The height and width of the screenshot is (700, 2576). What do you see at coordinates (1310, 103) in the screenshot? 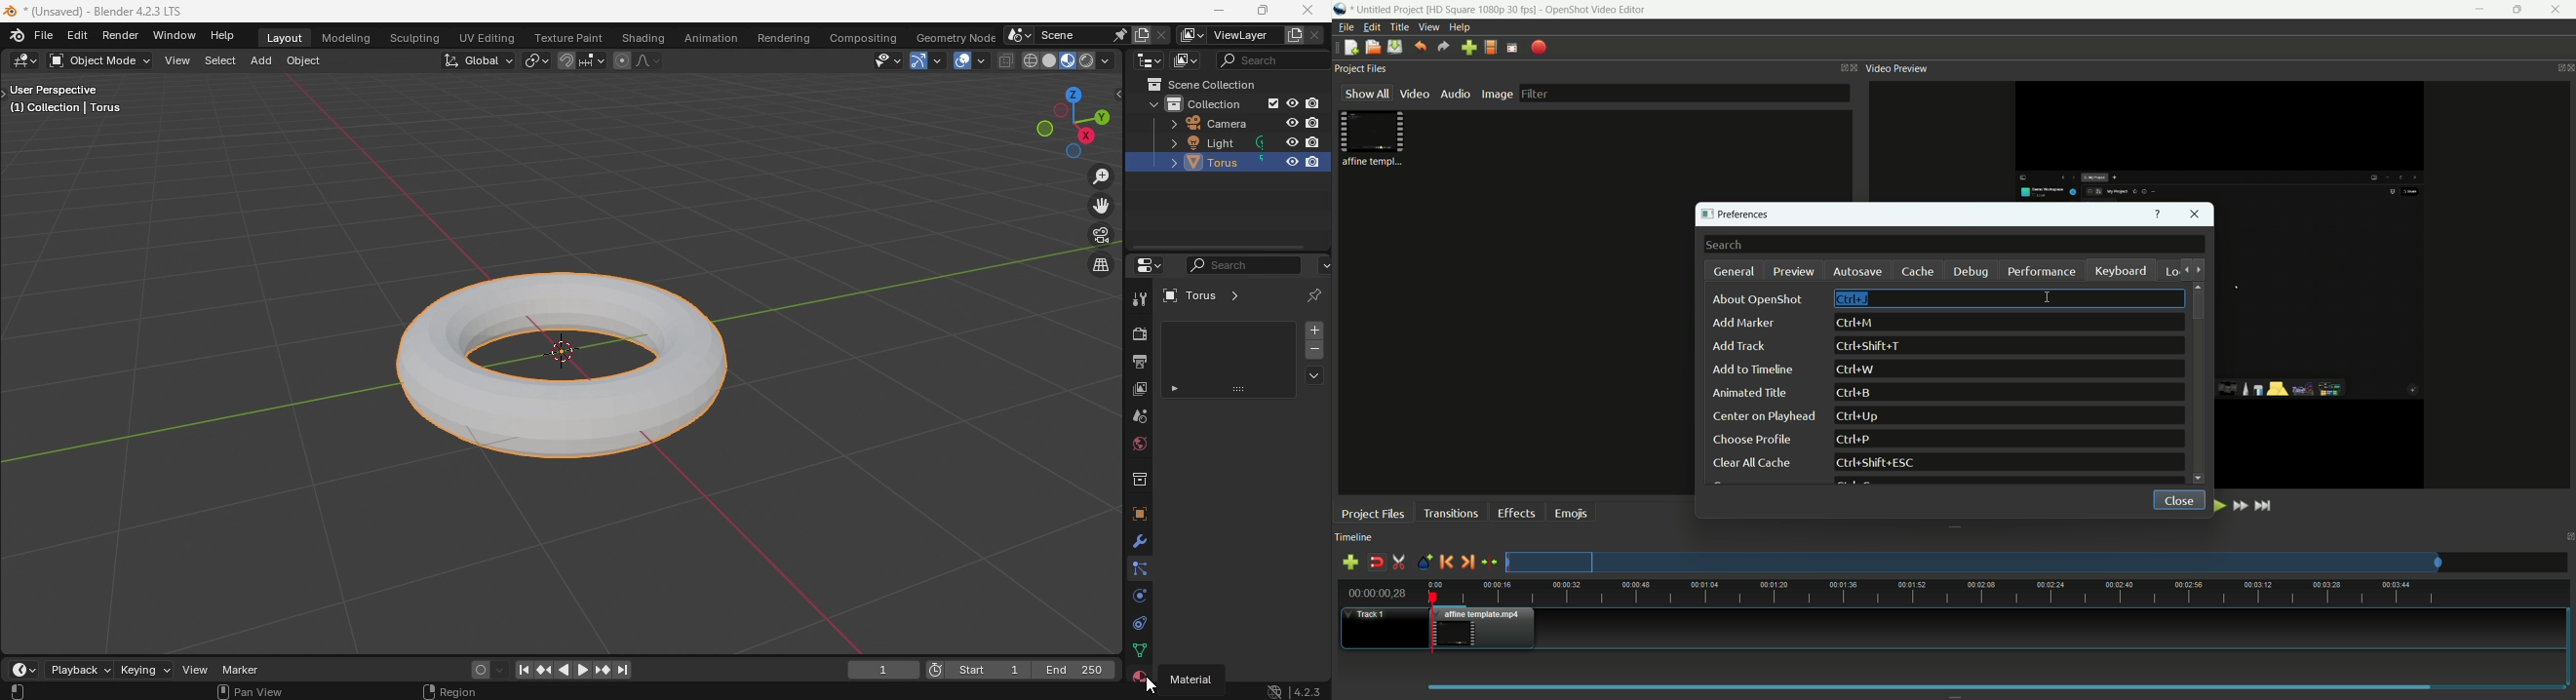
I see `Disable in renders` at bounding box center [1310, 103].